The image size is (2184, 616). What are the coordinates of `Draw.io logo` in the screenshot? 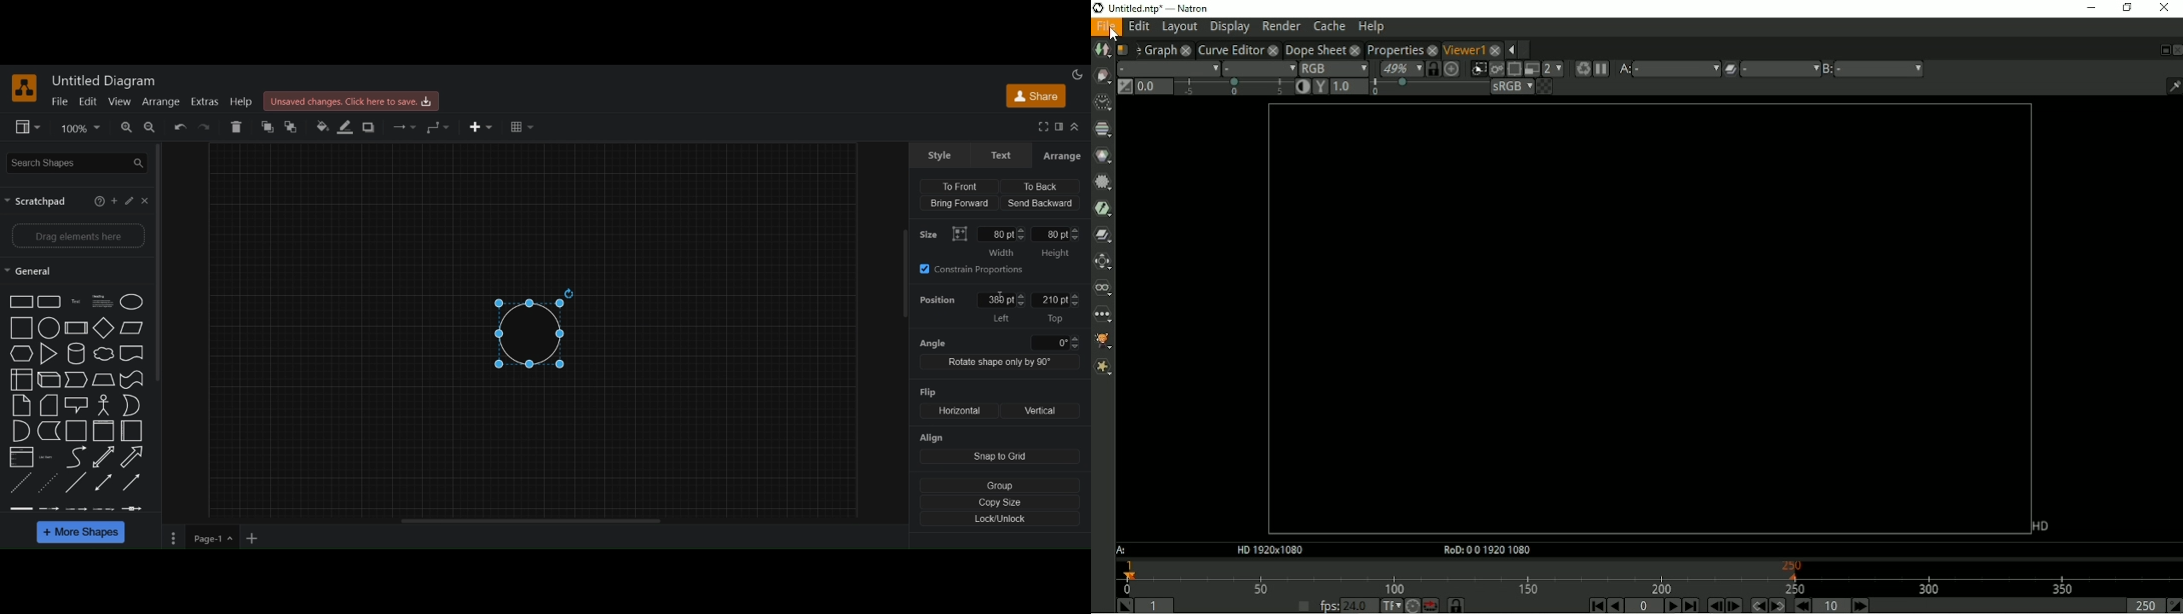 It's located at (25, 88).